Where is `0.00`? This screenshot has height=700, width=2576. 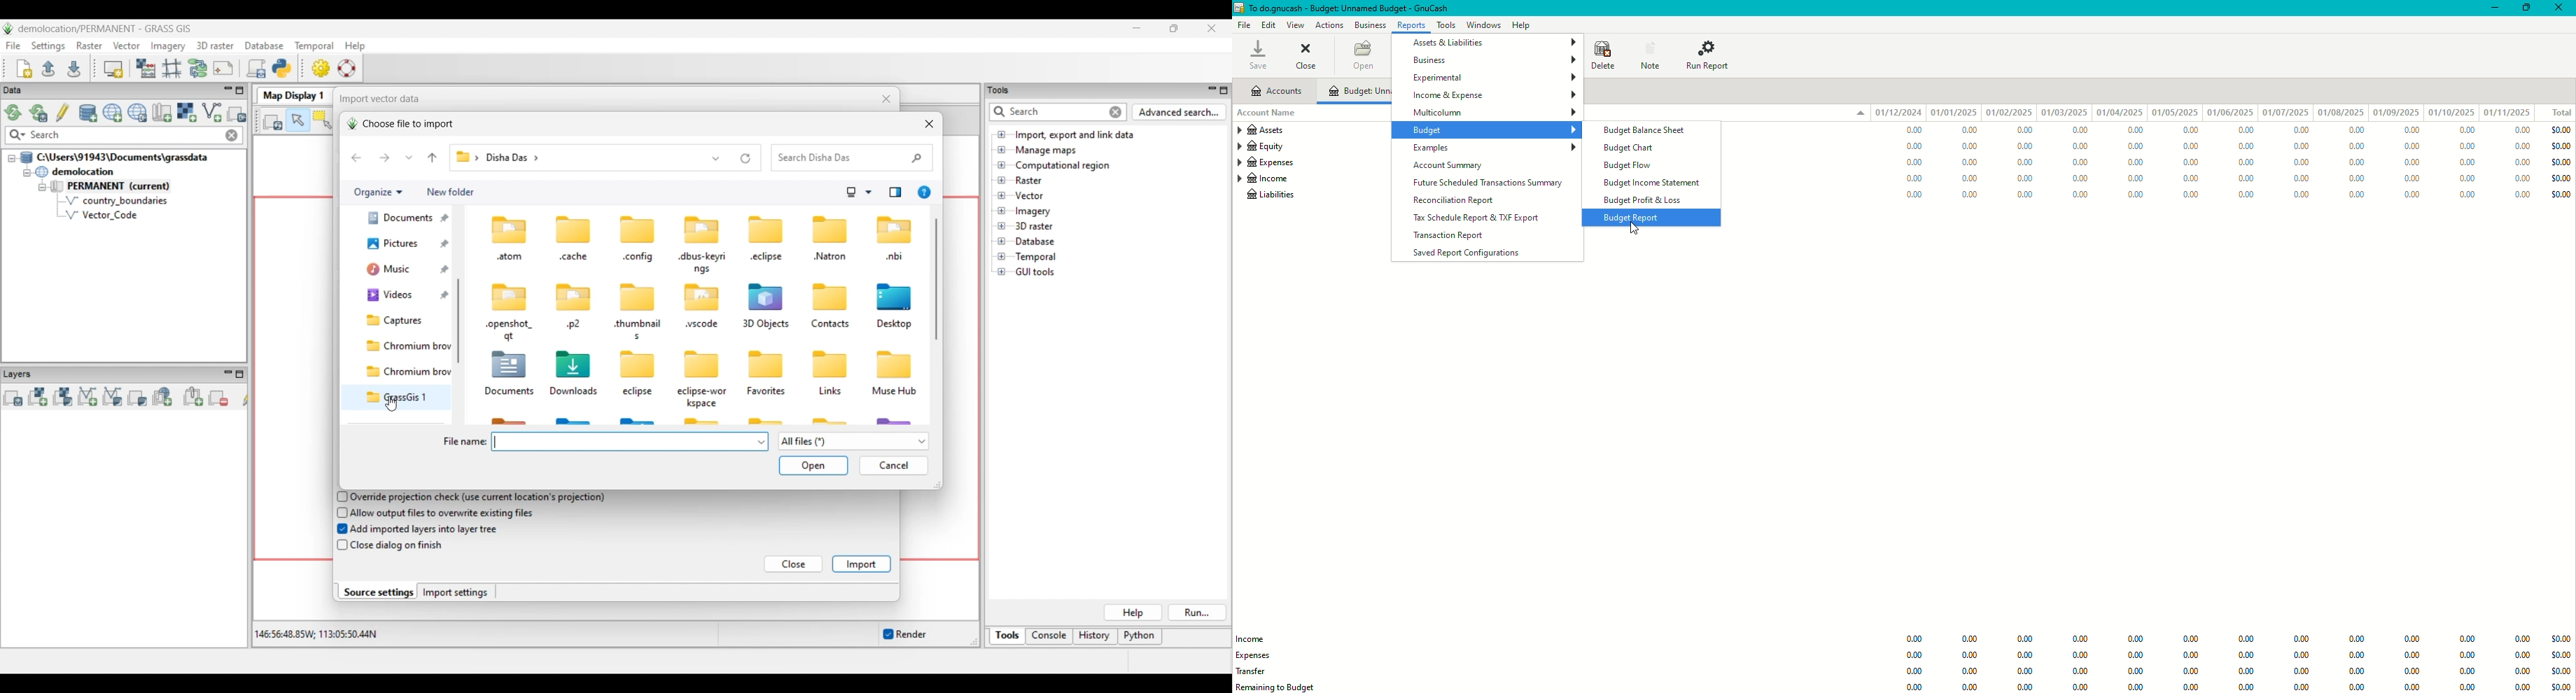
0.00 is located at coordinates (2465, 640).